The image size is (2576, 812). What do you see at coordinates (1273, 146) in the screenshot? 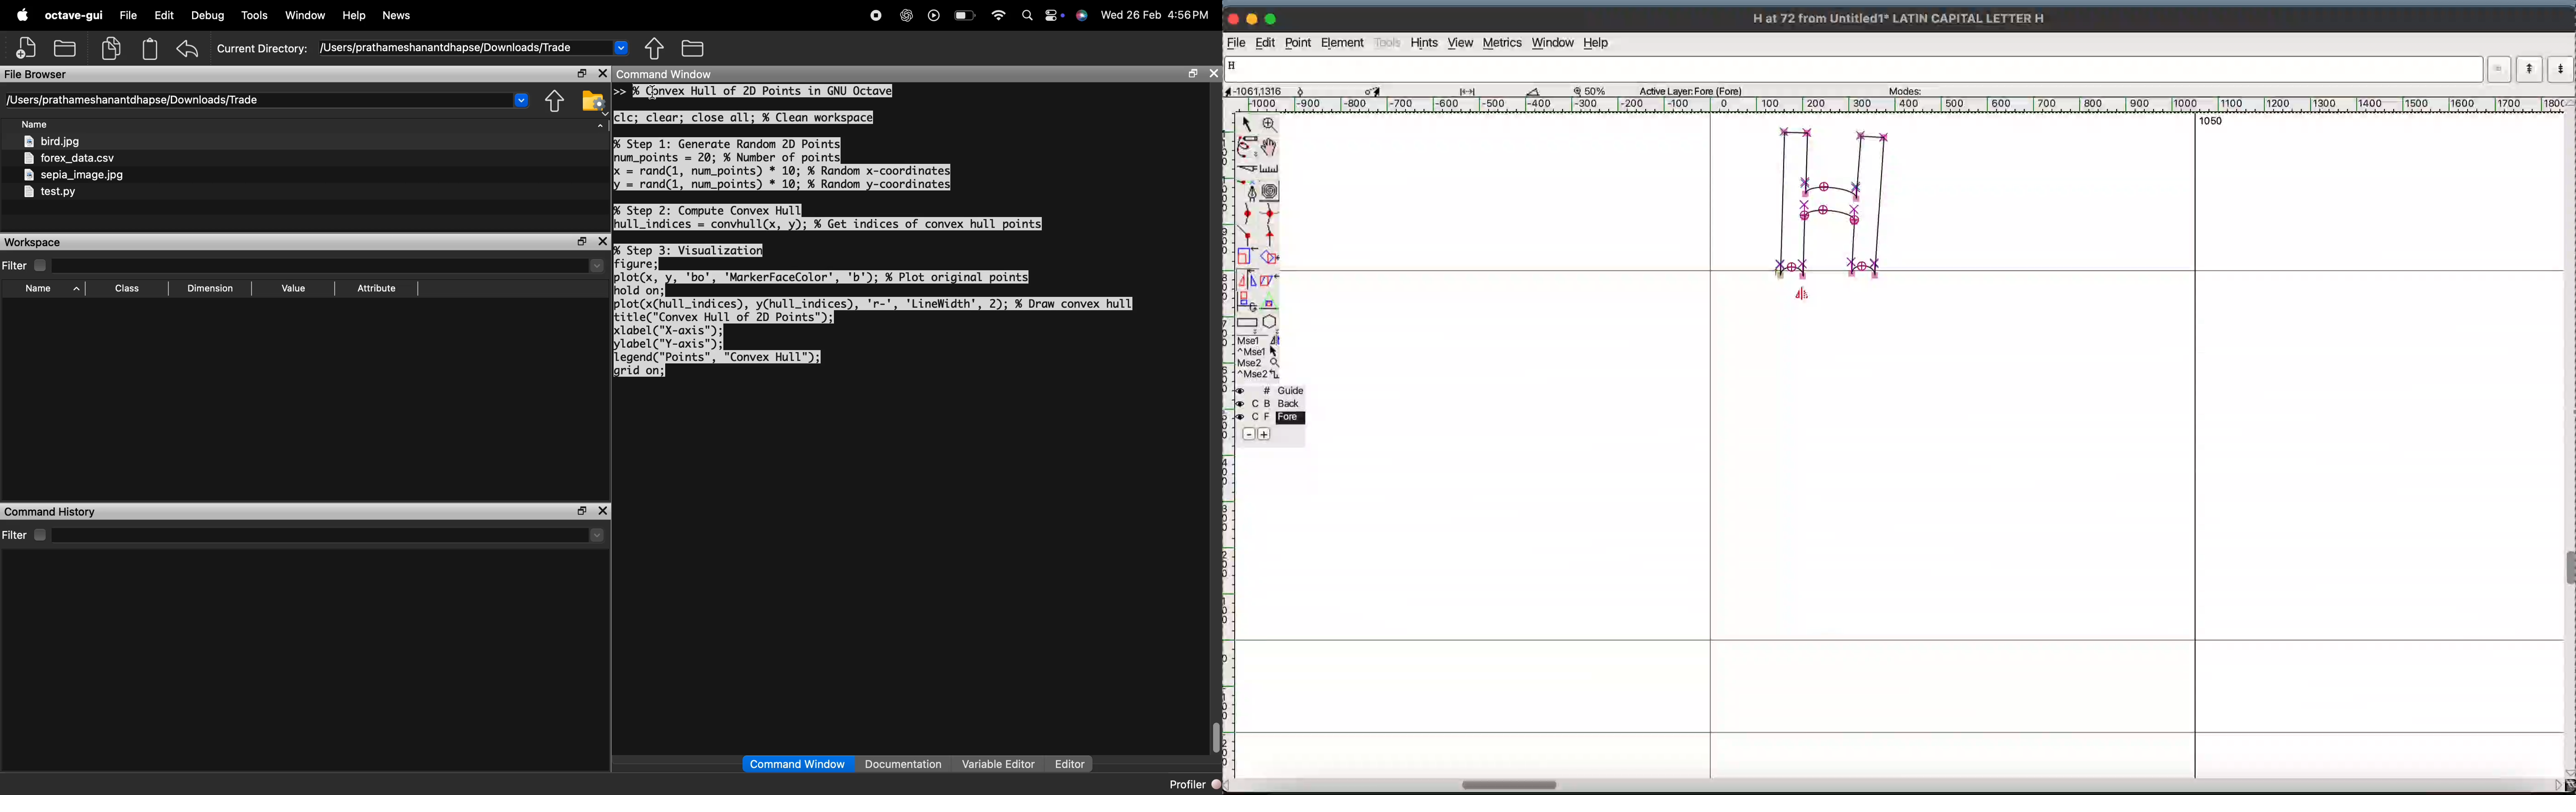
I see `pan` at bounding box center [1273, 146].